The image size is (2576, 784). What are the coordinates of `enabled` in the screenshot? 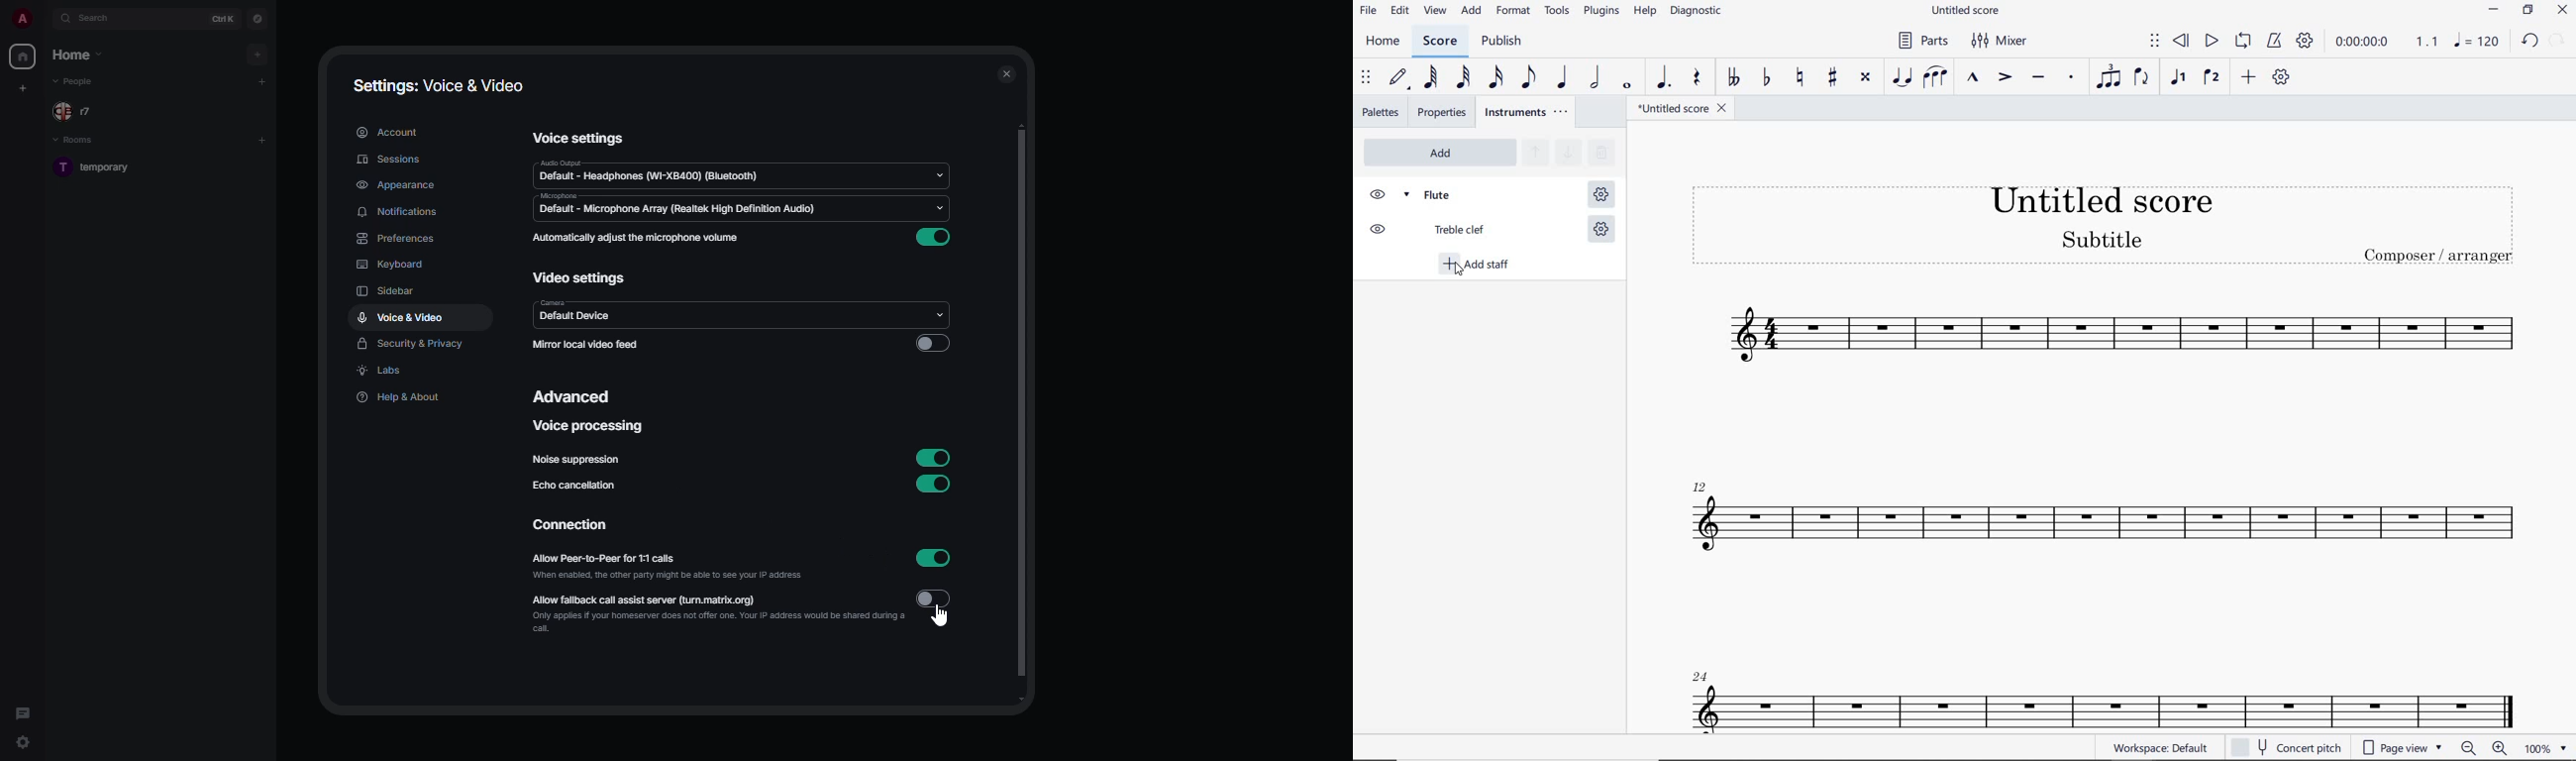 It's located at (933, 457).